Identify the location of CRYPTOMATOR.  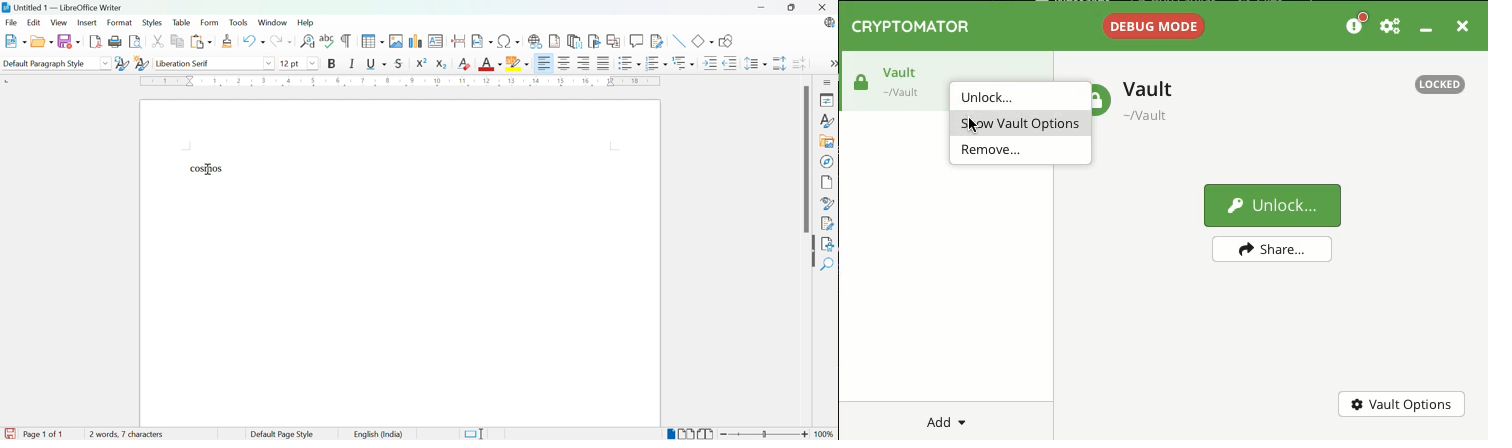
(911, 27).